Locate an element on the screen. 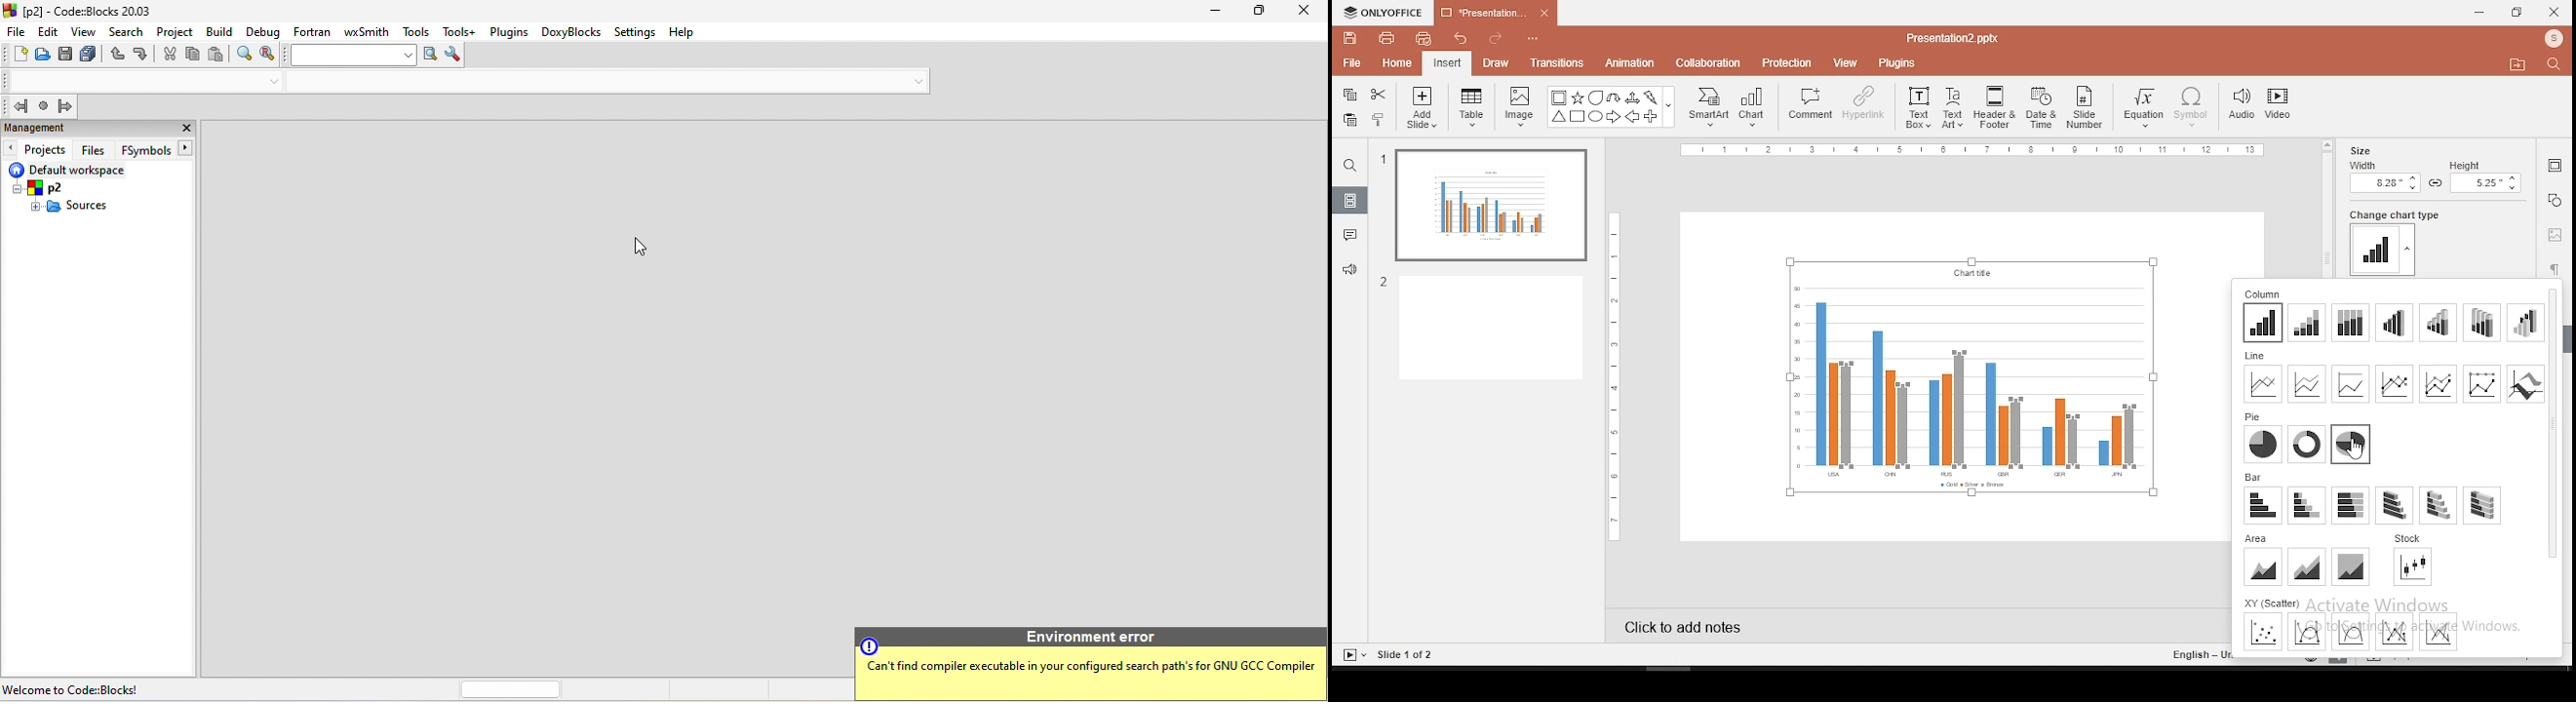  symbol is located at coordinates (2191, 107).